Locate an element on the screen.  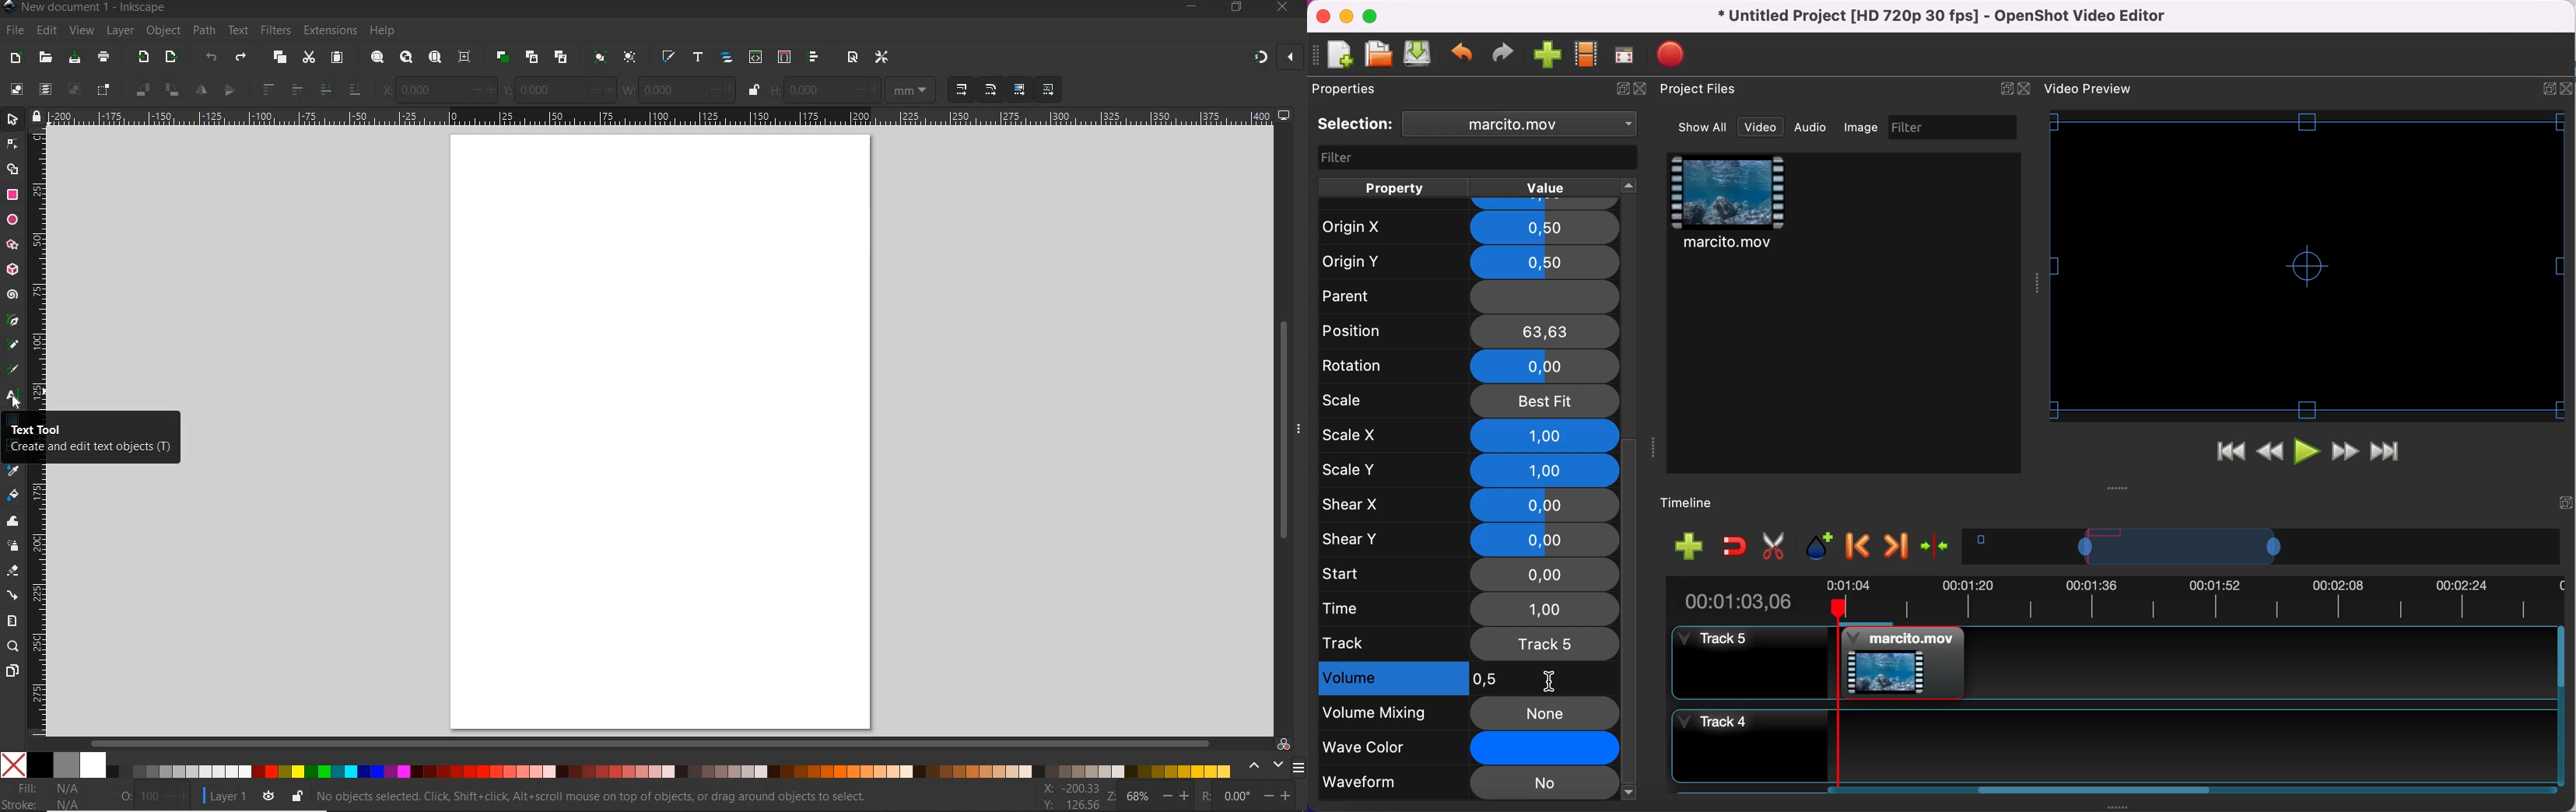
center the timeline is located at coordinates (1938, 545).